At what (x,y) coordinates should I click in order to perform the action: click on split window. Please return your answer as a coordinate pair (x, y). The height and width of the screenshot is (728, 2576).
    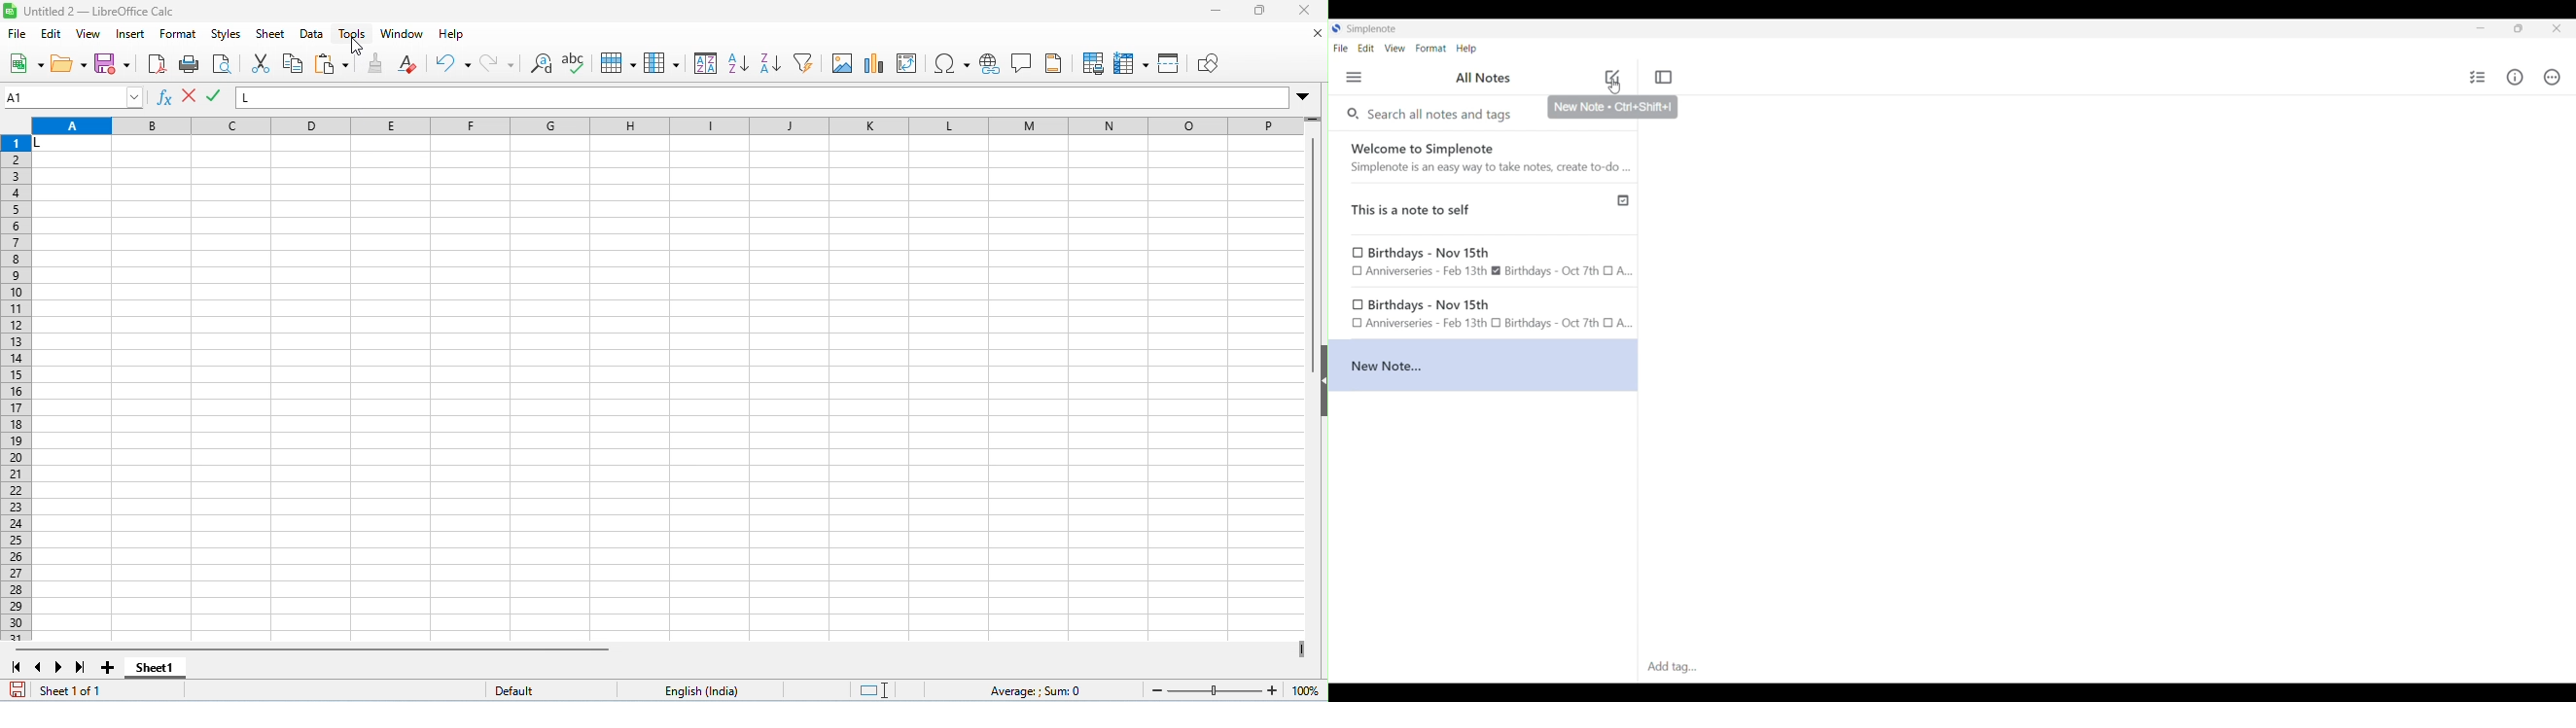
    Looking at the image, I should click on (1171, 62).